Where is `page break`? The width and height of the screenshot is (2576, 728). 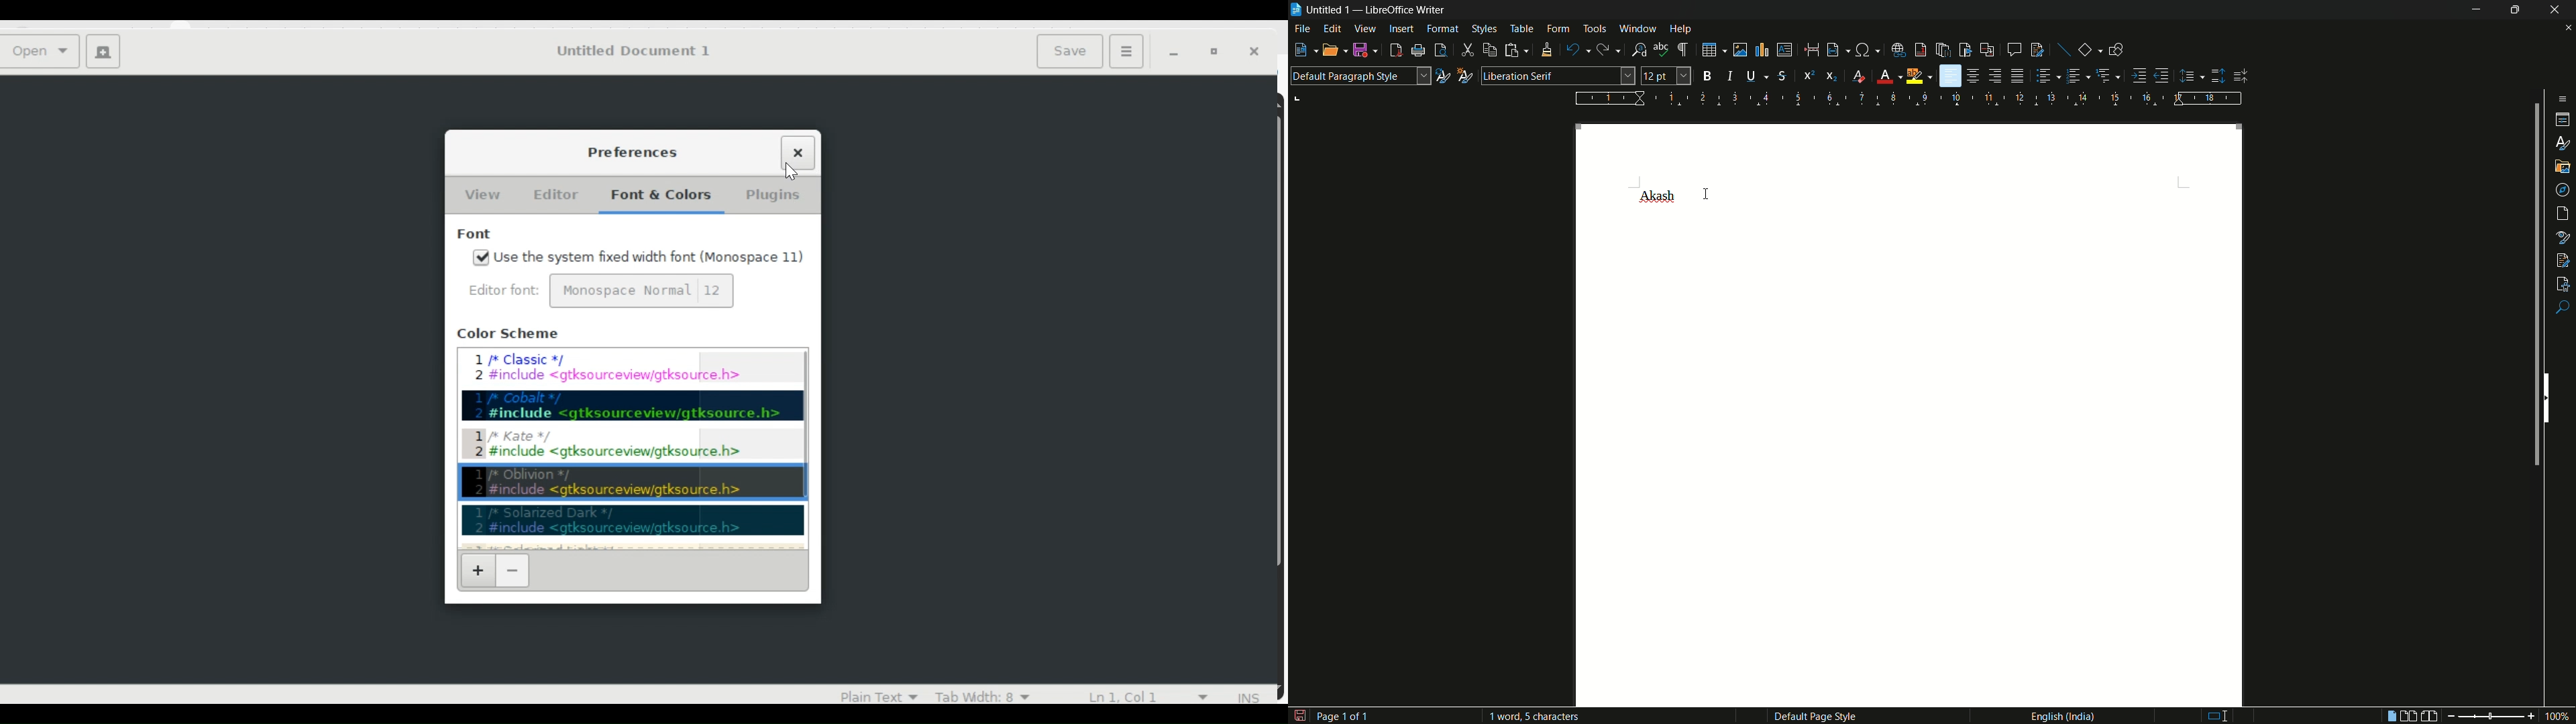
page break is located at coordinates (1811, 50).